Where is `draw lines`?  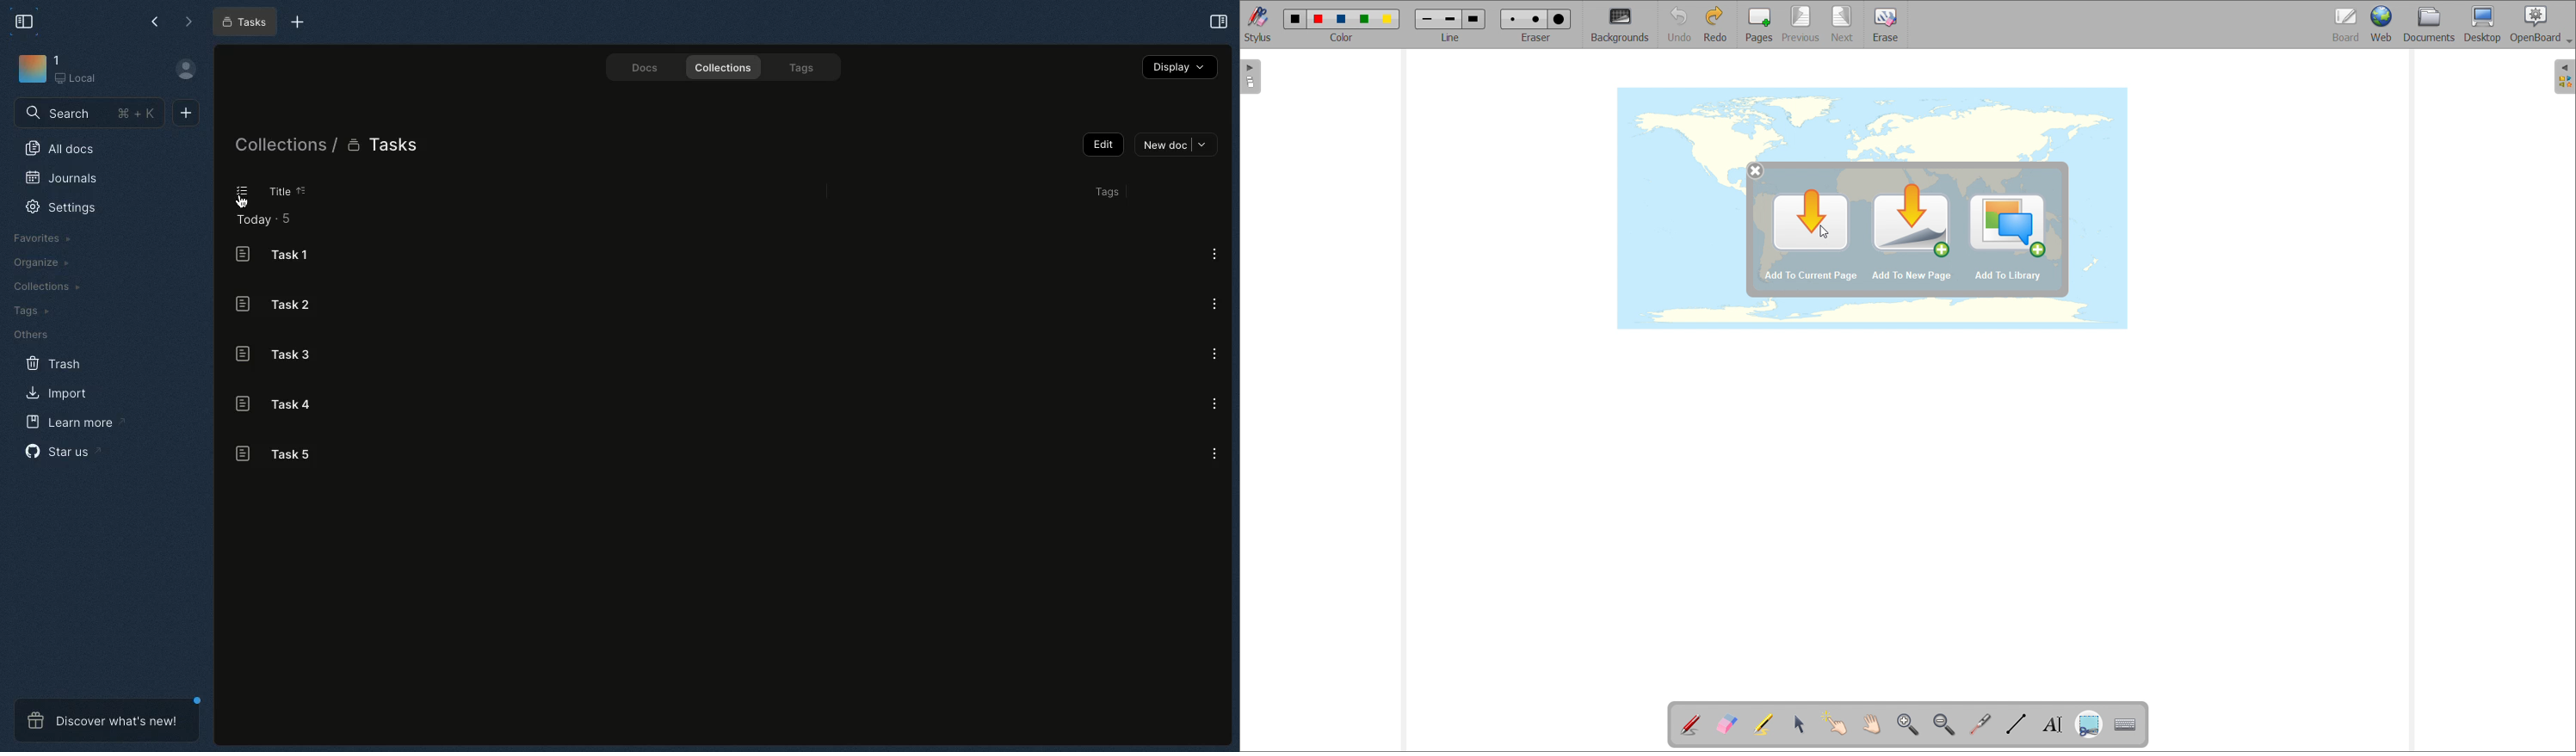
draw lines is located at coordinates (2017, 724).